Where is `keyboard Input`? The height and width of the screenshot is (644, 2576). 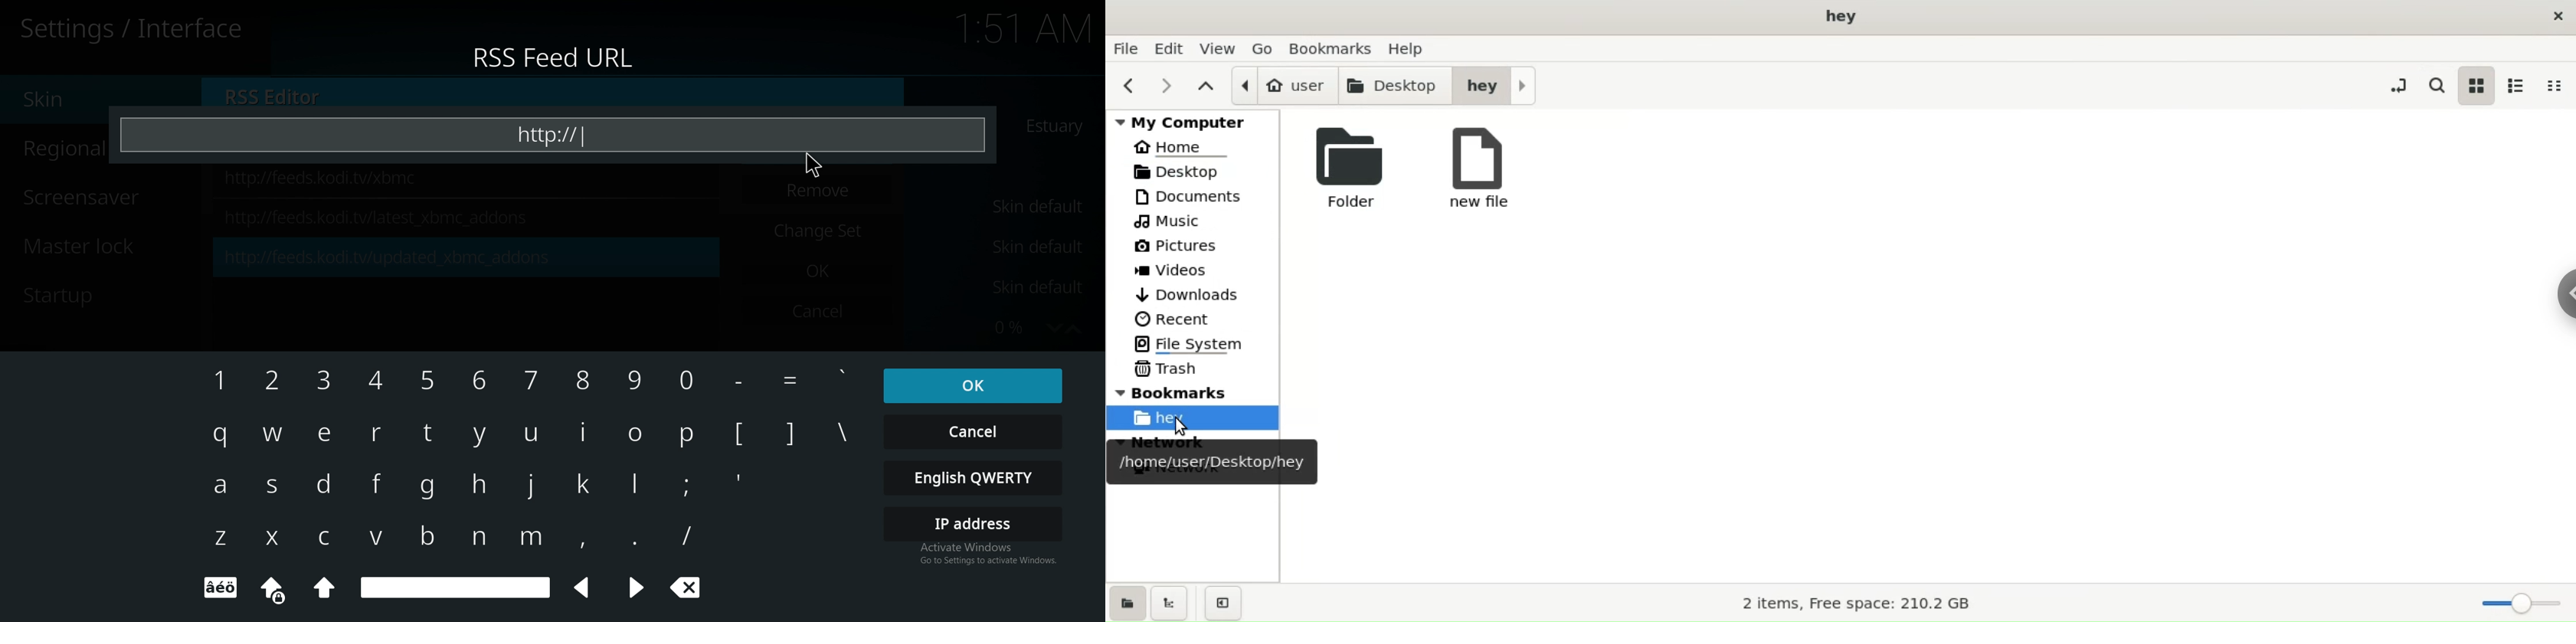
keyboard Input is located at coordinates (532, 539).